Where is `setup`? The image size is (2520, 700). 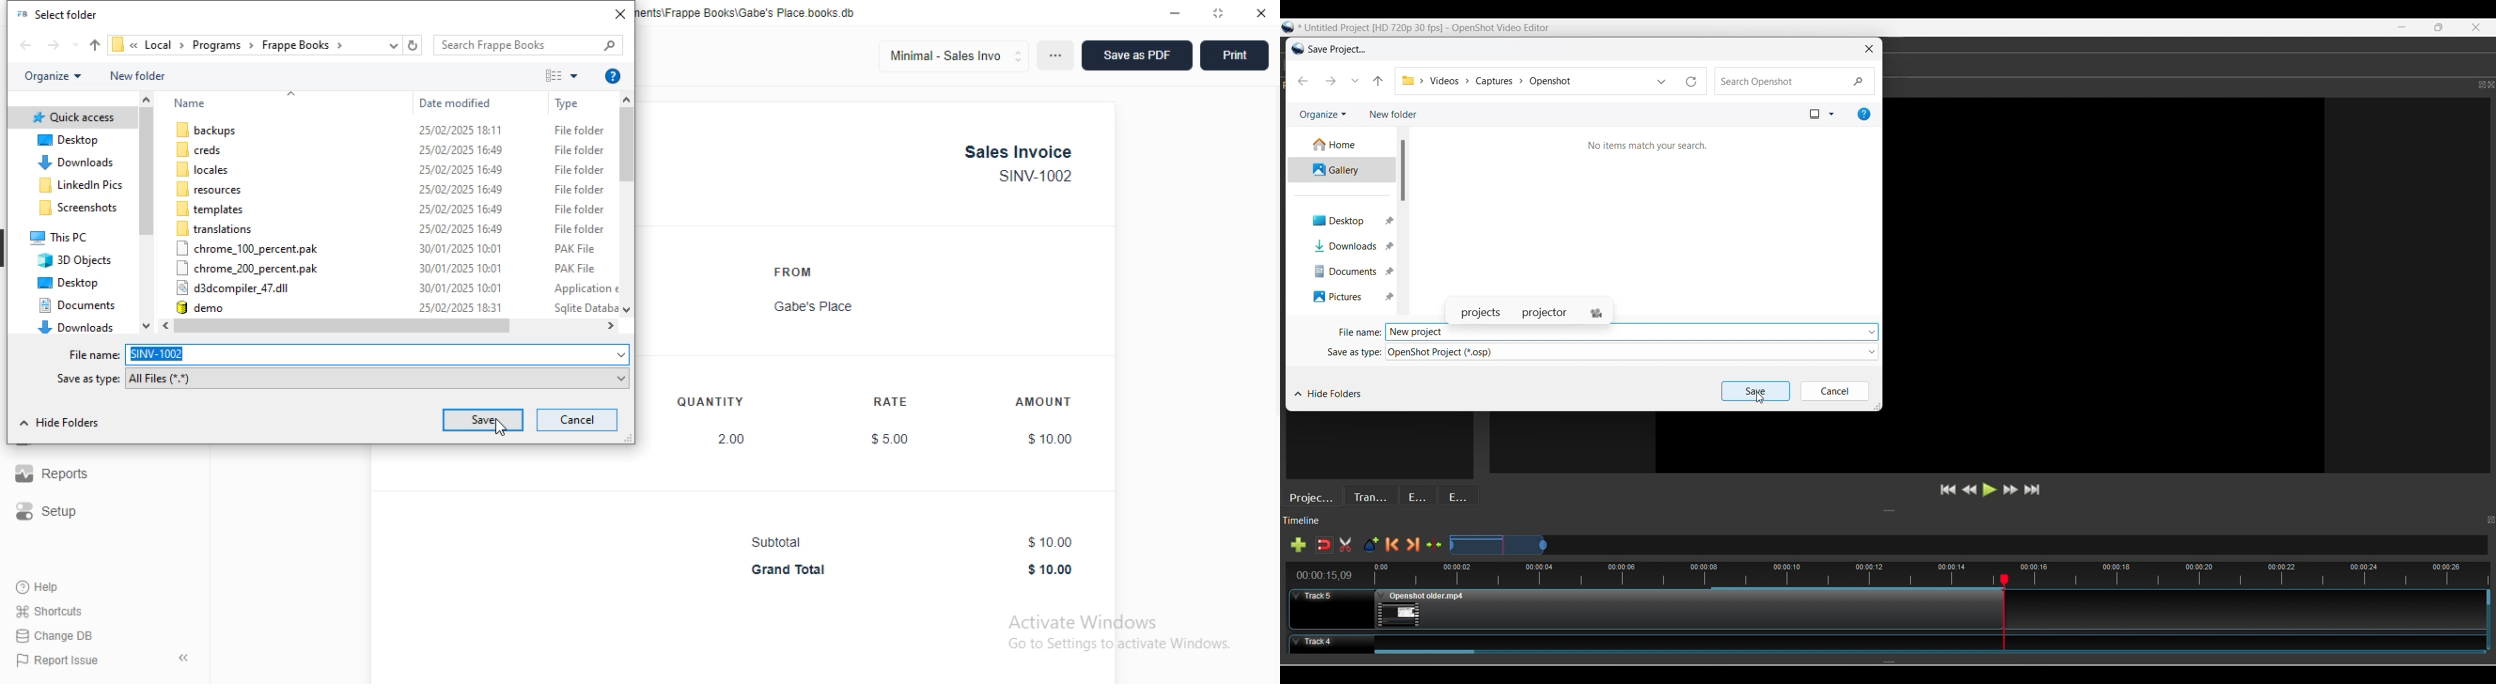
setup is located at coordinates (47, 511).